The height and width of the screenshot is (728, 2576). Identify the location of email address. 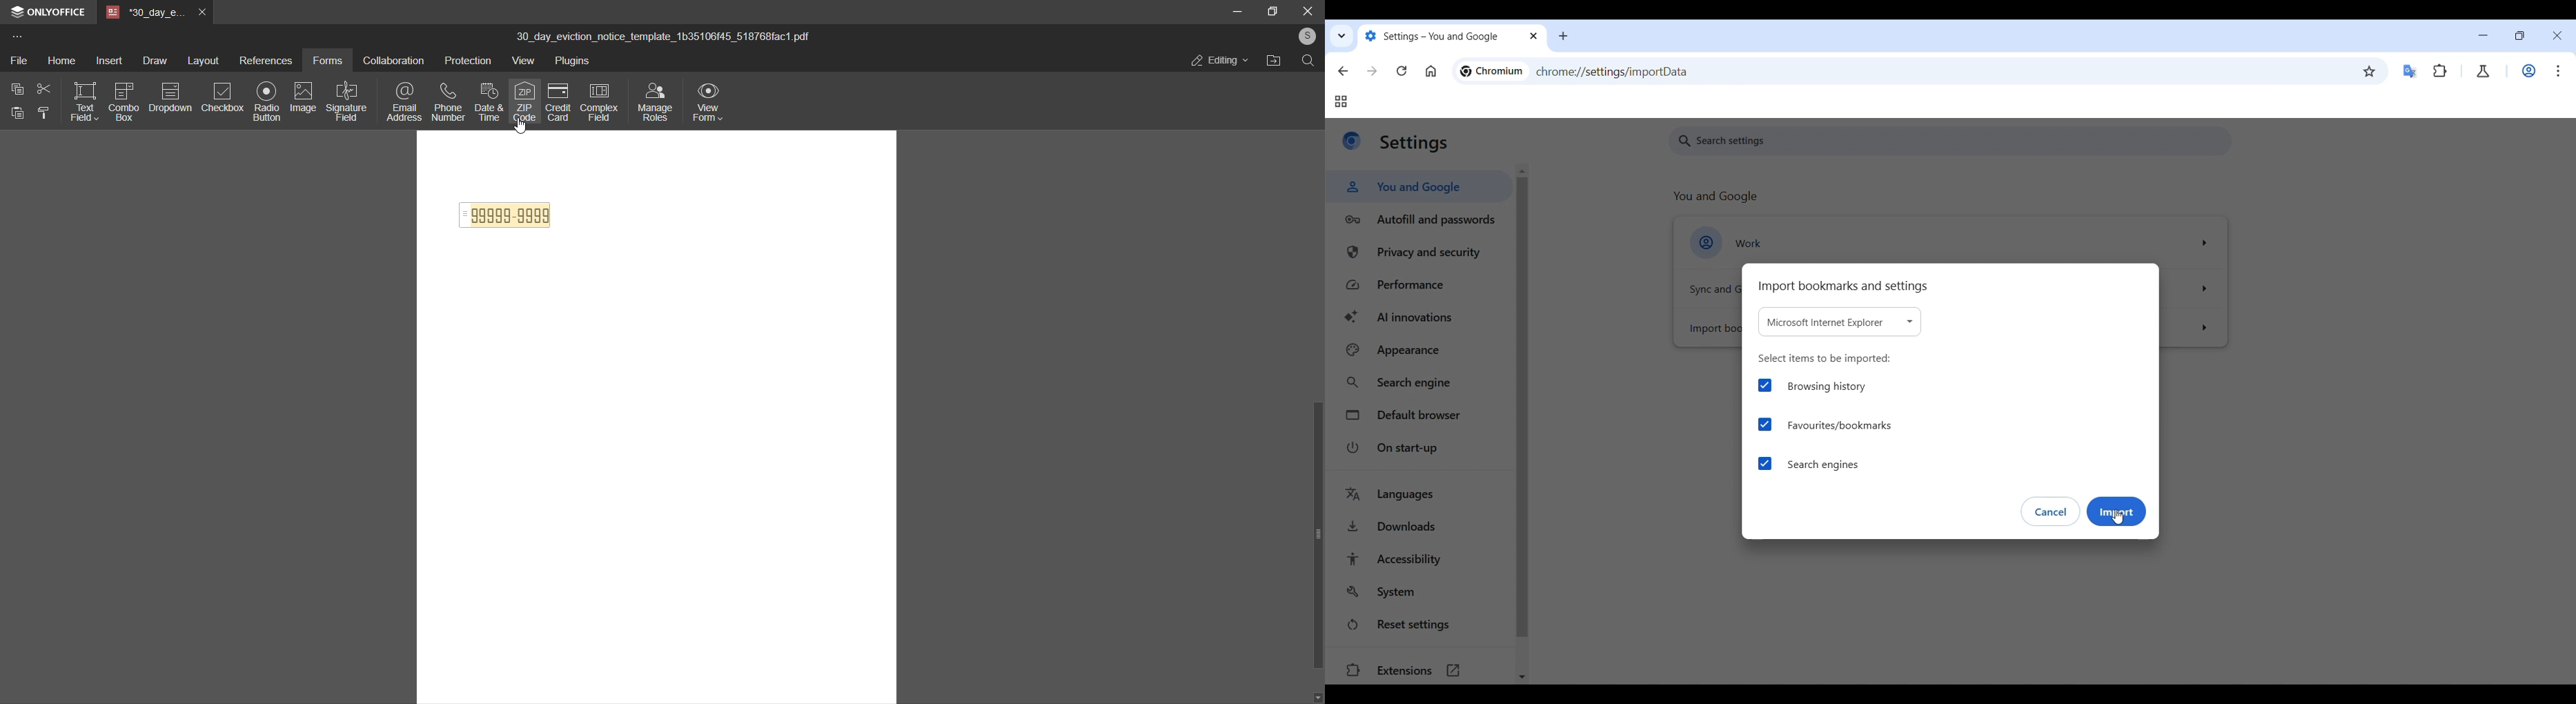
(404, 100).